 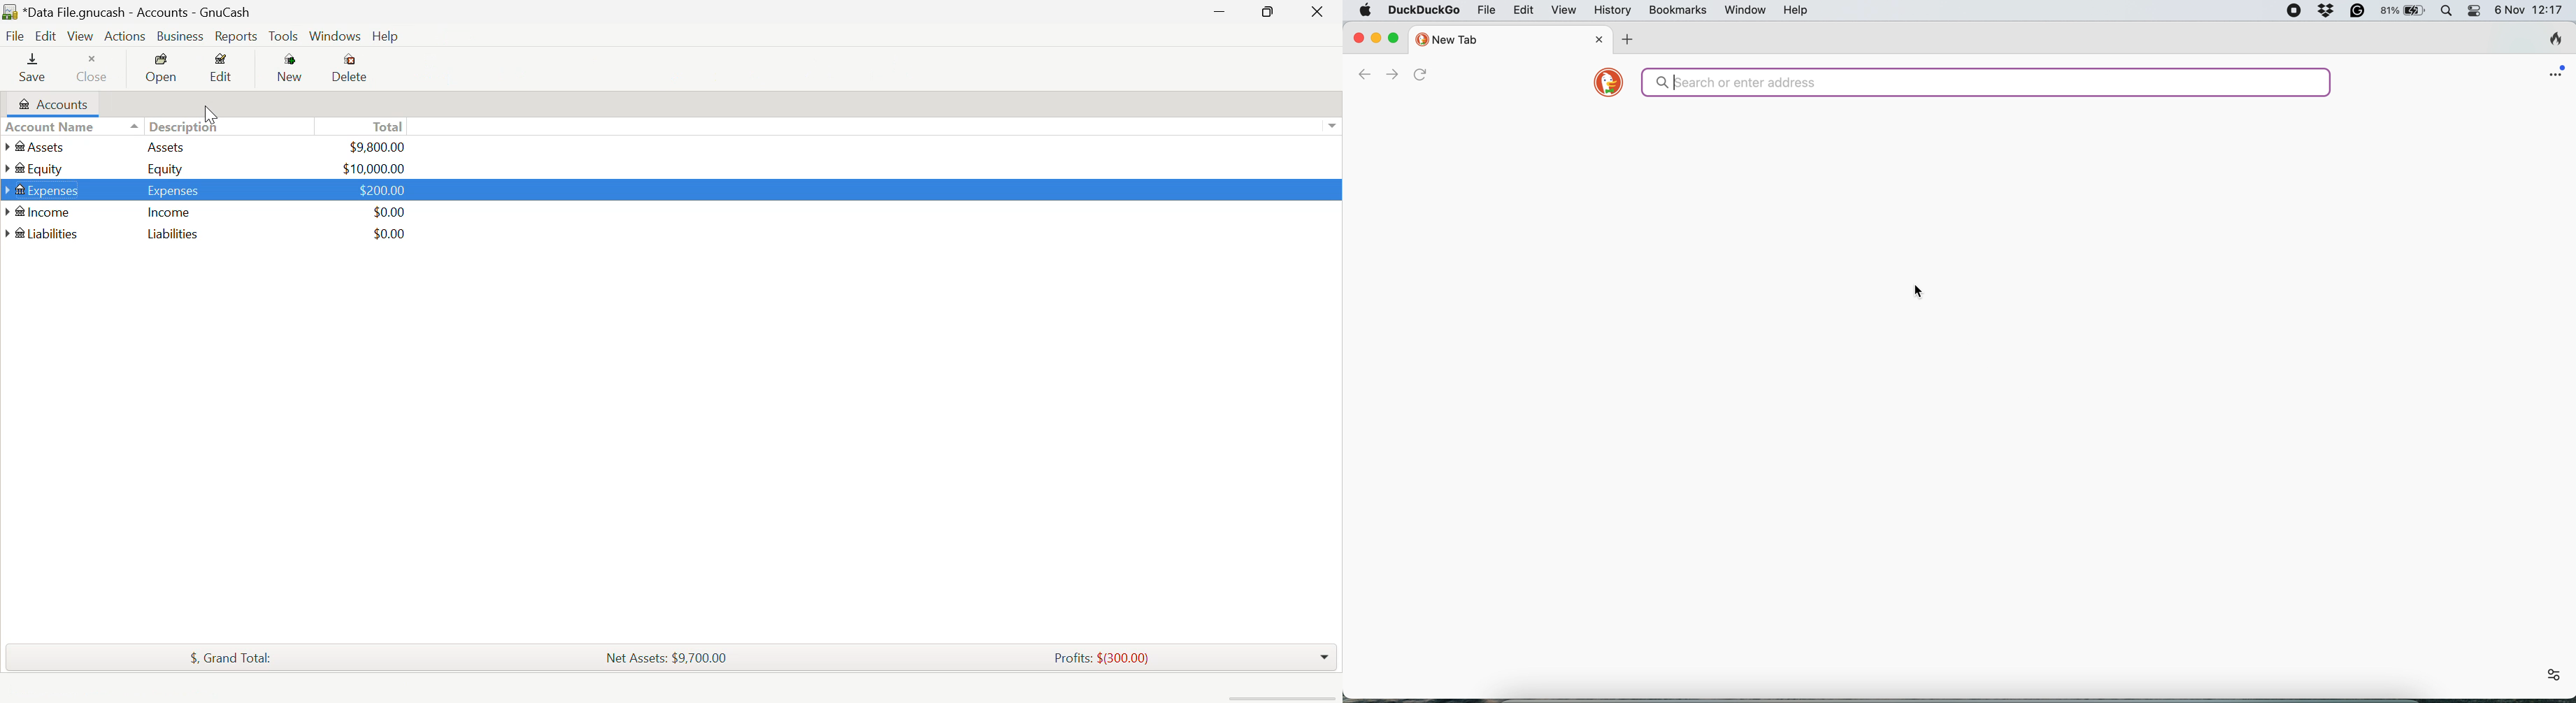 I want to click on Liabilities Liabilities $0.00, so click(x=206, y=233).